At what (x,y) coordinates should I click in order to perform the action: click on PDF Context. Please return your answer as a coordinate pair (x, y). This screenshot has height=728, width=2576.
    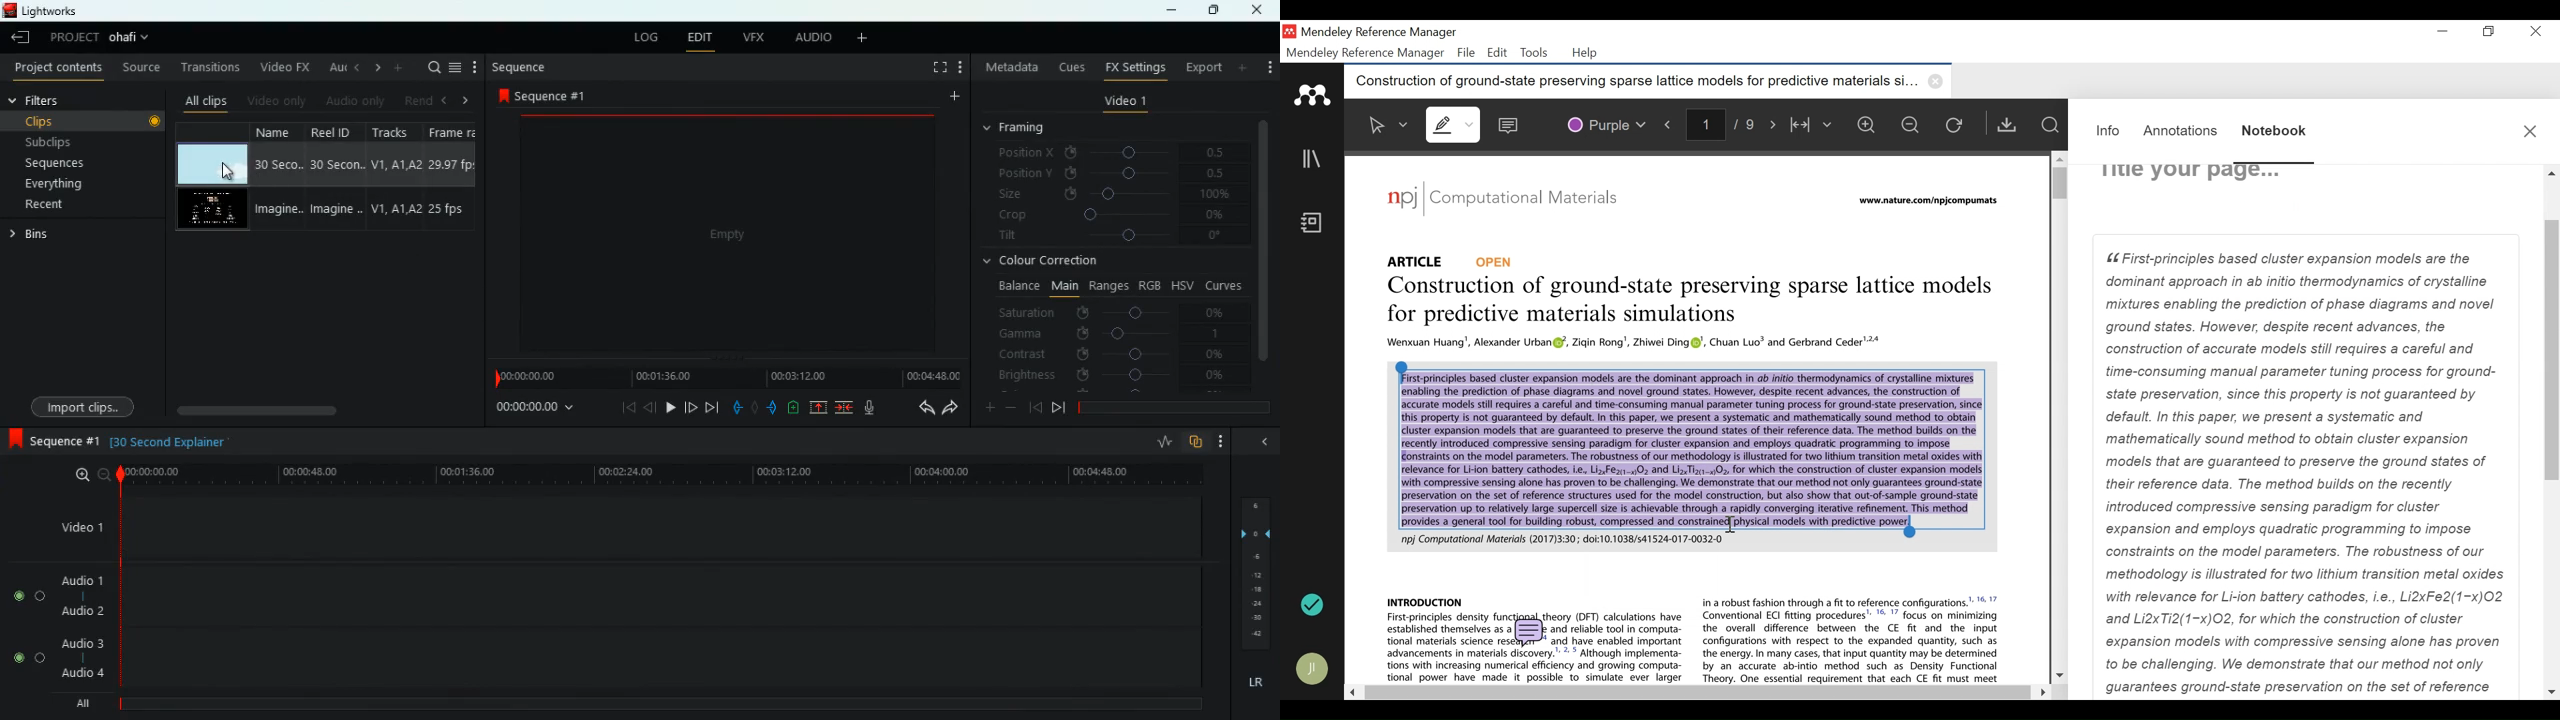
    Looking at the image, I should click on (1636, 343).